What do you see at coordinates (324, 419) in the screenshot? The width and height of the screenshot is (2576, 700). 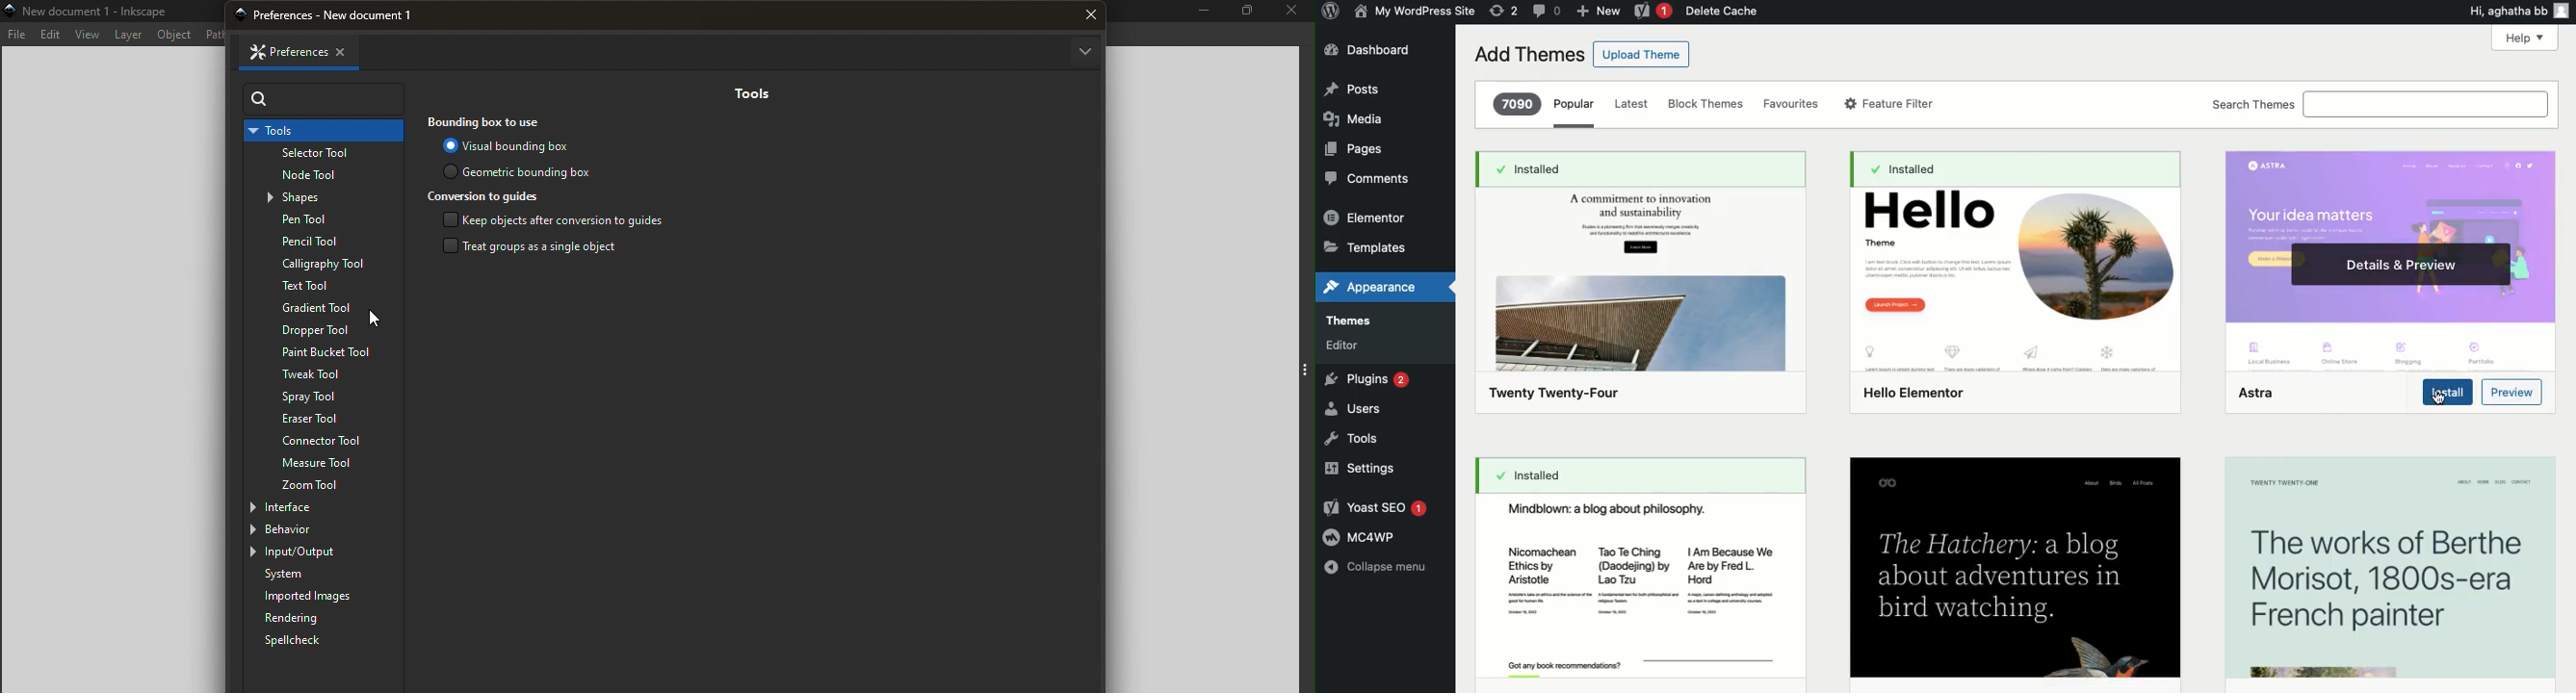 I see `Eraser tool` at bounding box center [324, 419].